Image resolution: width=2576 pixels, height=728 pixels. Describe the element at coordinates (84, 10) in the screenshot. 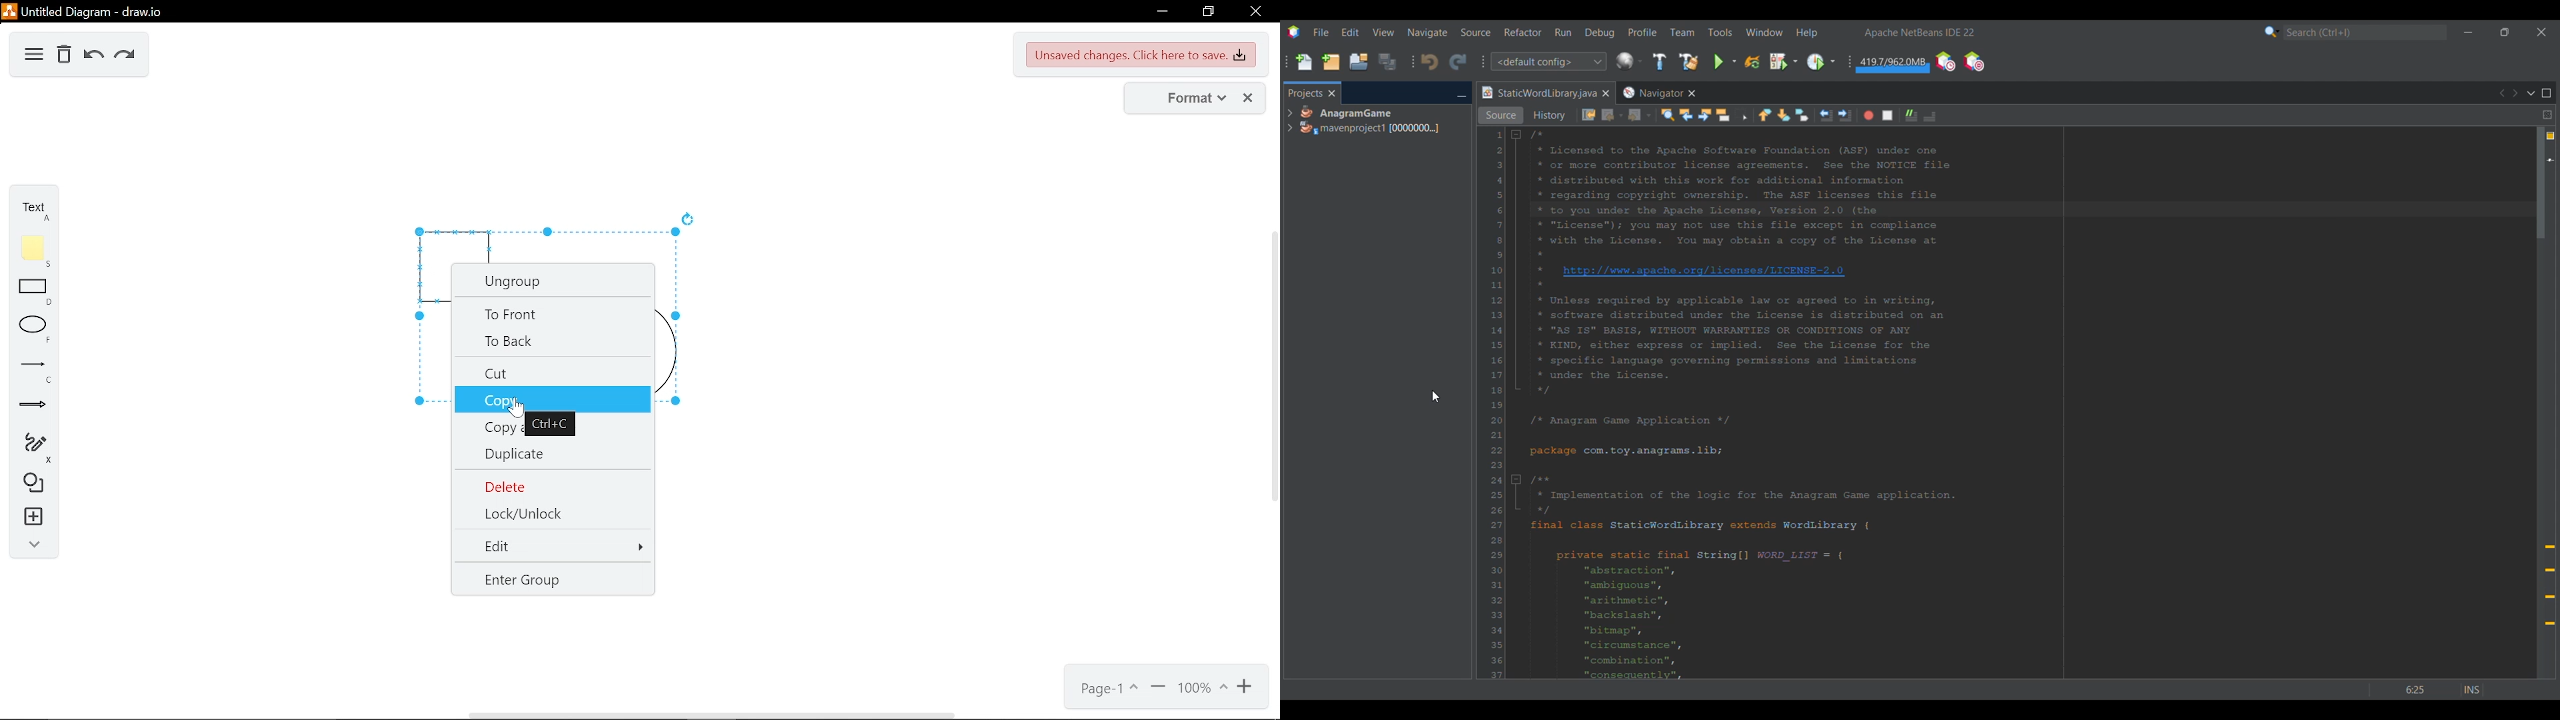

I see `untitled diagram - draw.io` at that location.